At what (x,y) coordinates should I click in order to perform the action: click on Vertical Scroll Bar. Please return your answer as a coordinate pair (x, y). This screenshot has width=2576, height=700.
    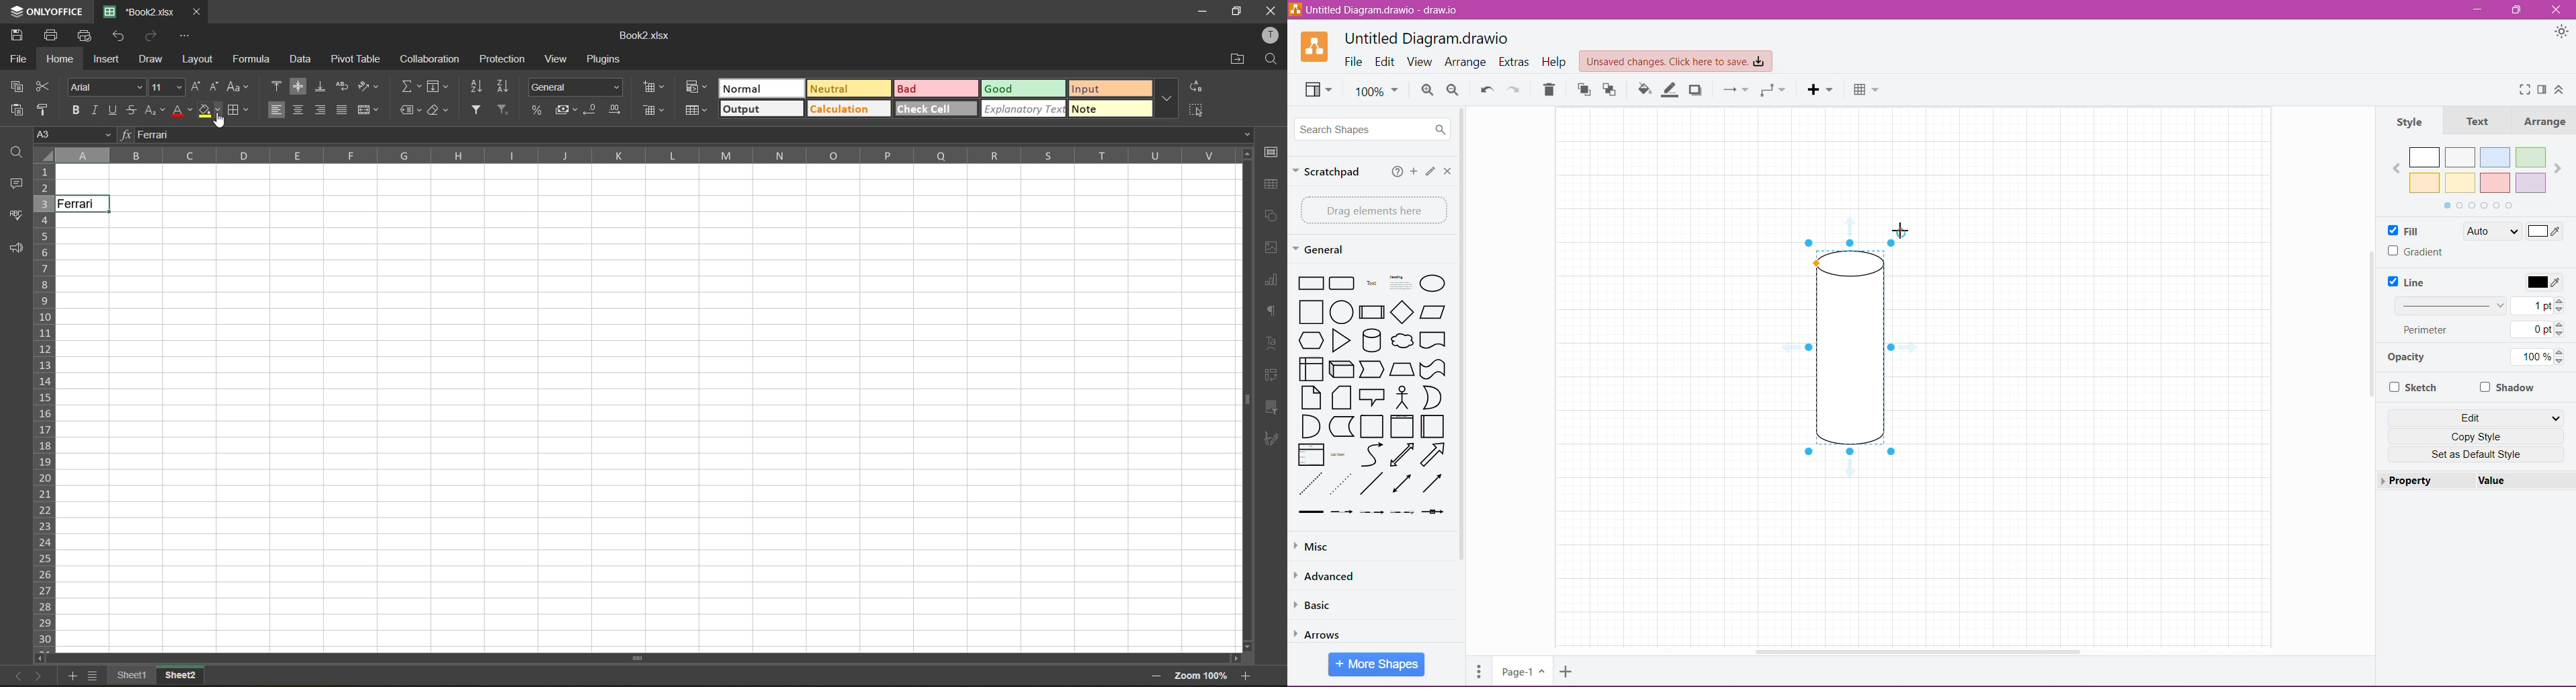
    Looking at the image, I should click on (2371, 322).